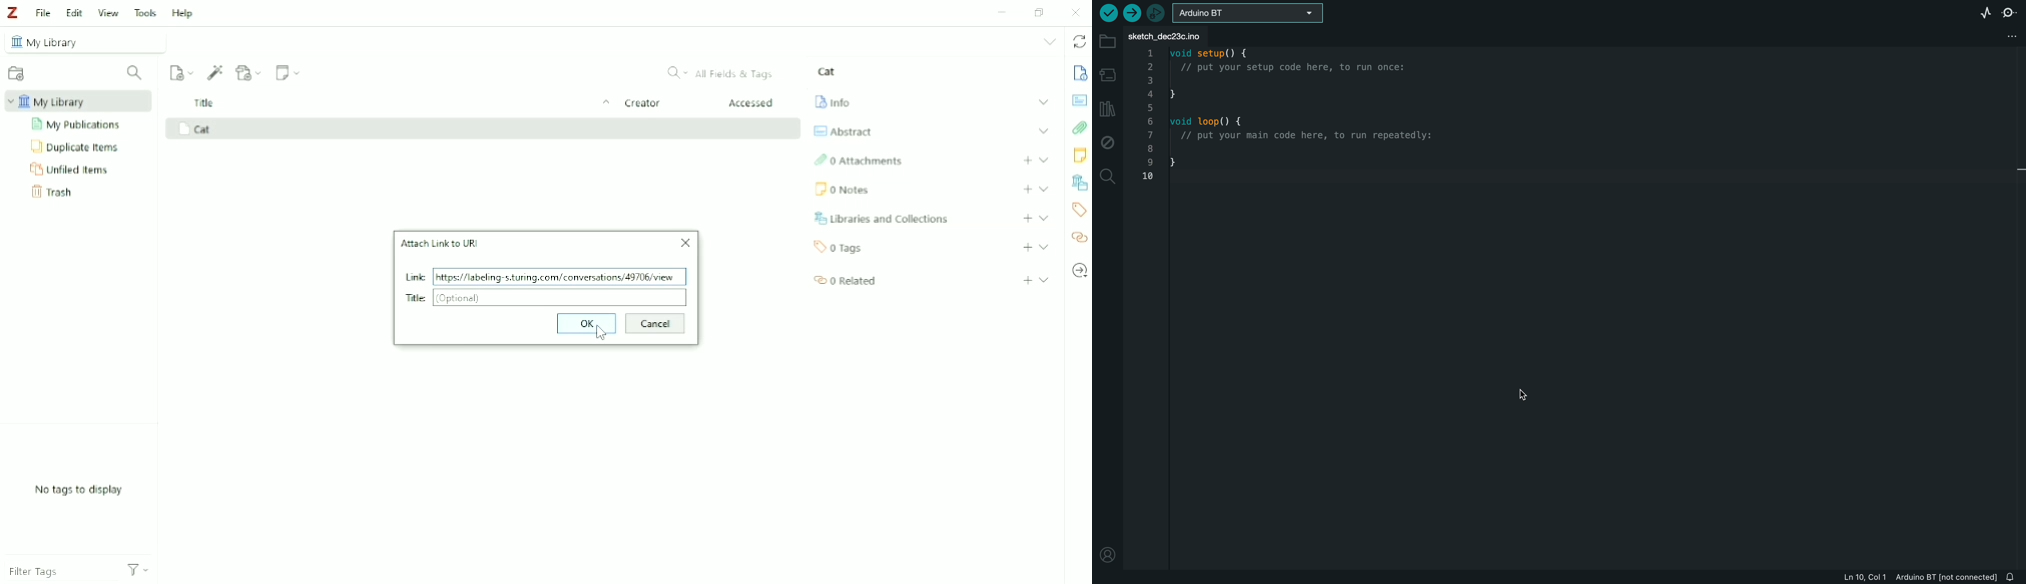 Image resolution: width=2044 pixels, height=588 pixels. What do you see at coordinates (839, 247) in the screenshot?
I see `Tags` at bounding box center [839, 247].